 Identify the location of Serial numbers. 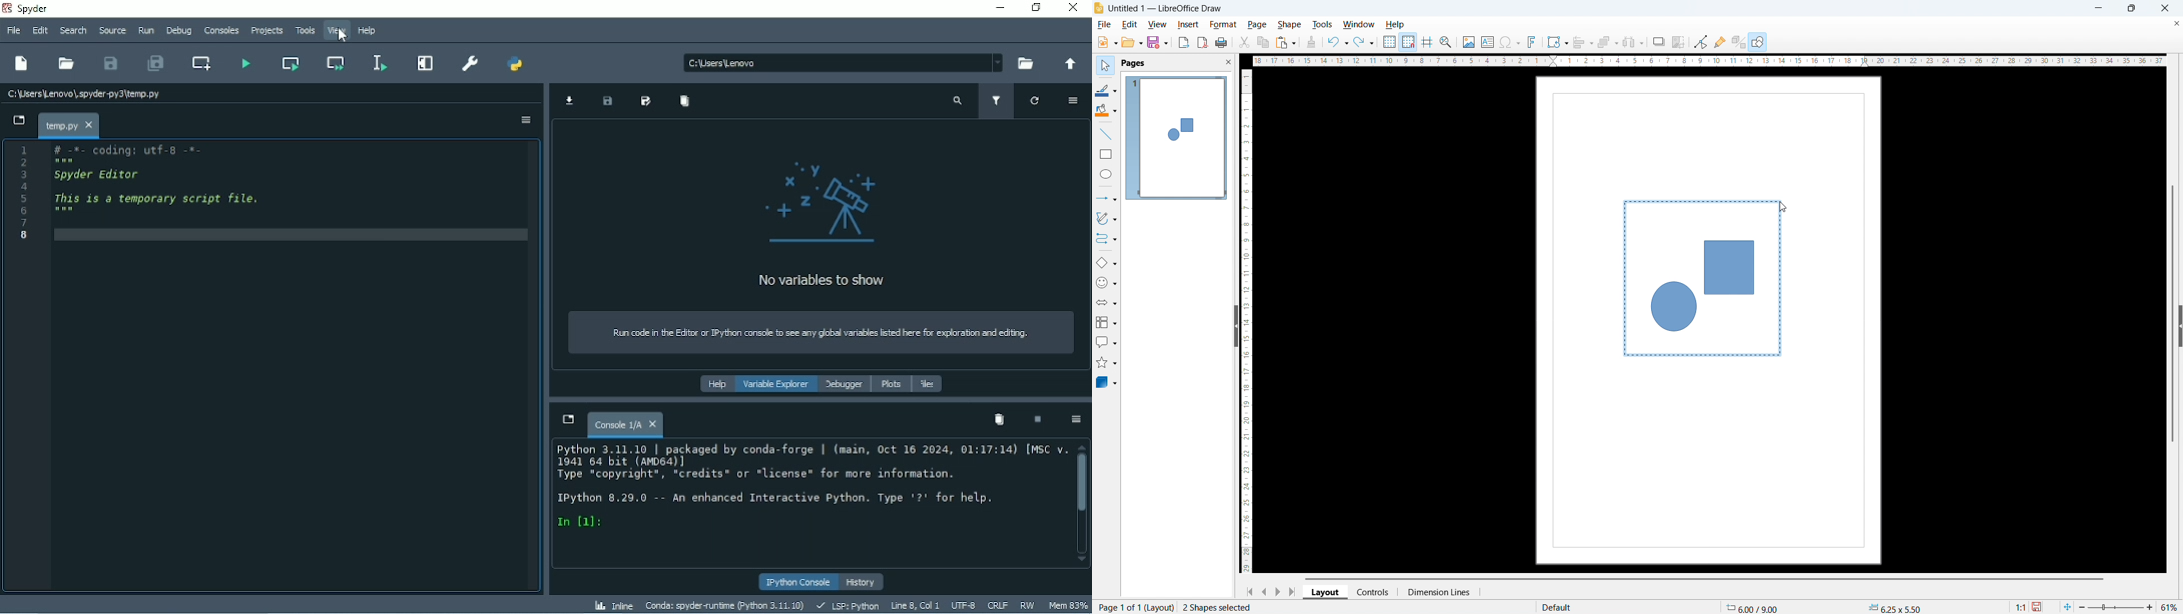
(25, 194).